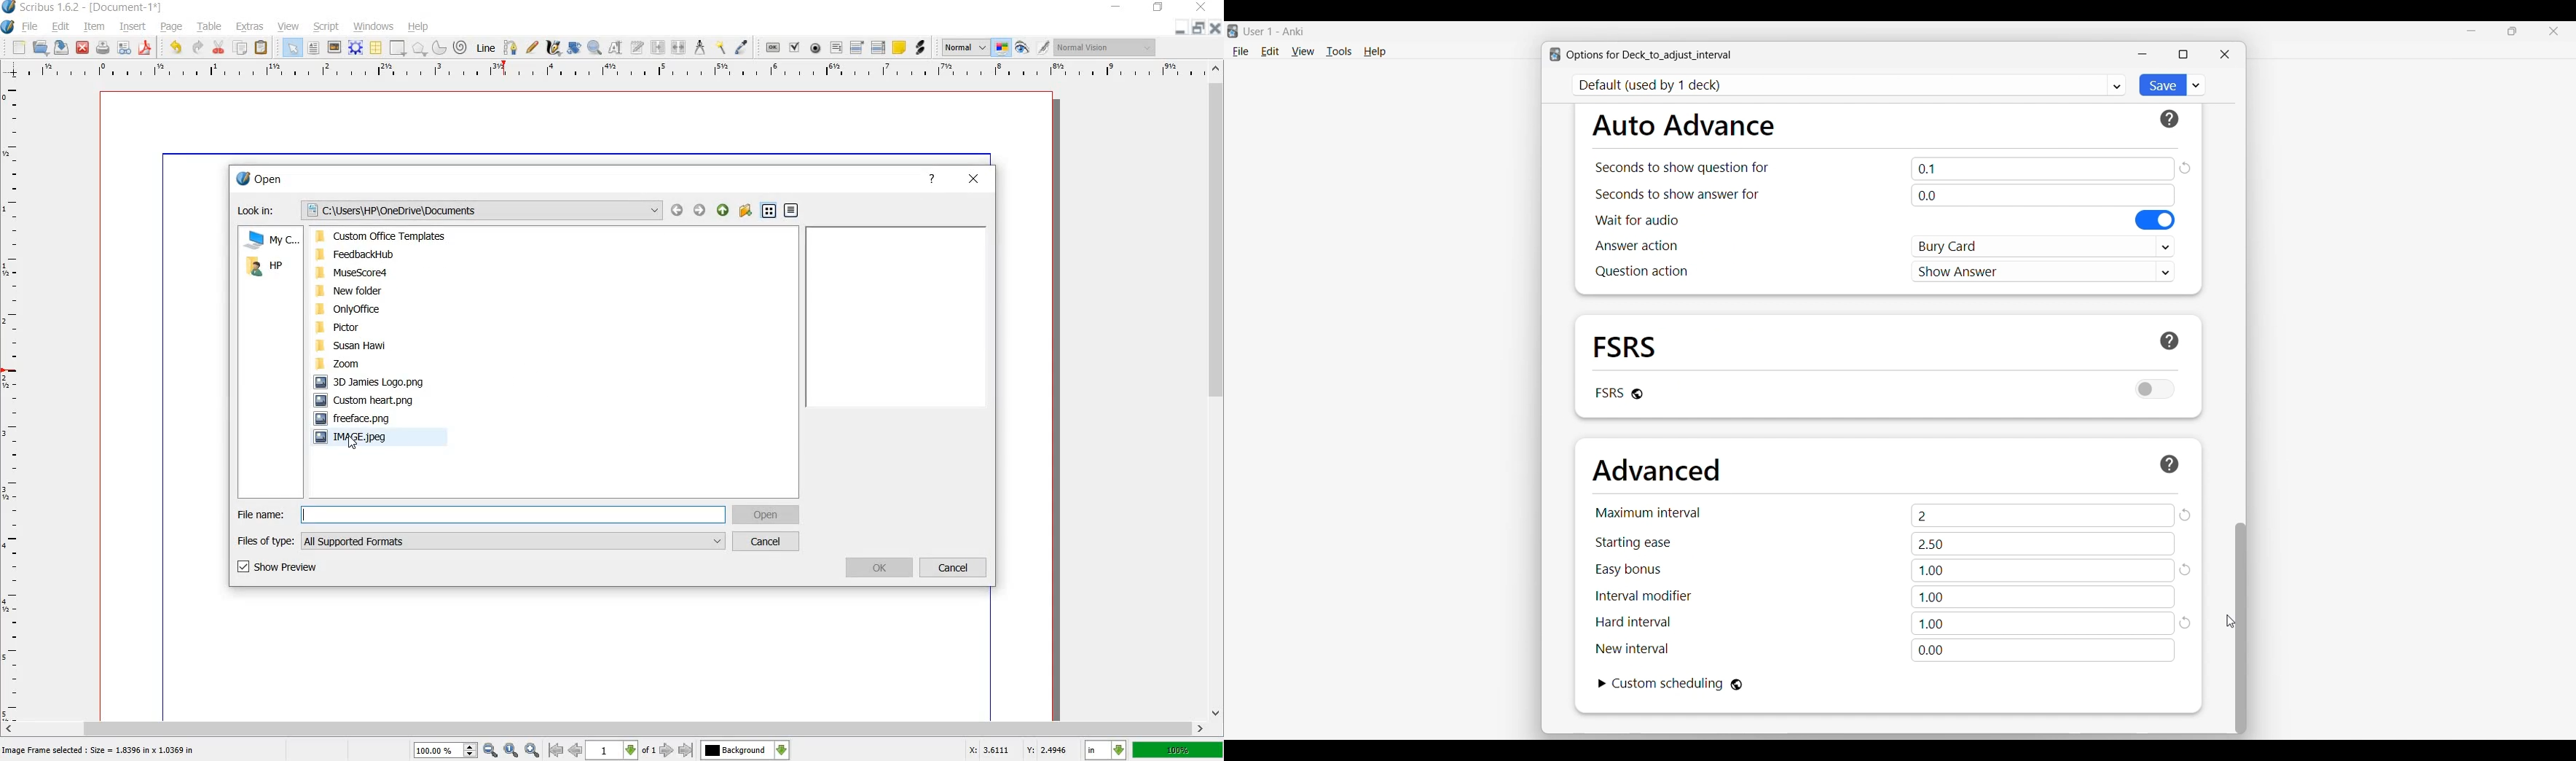  What do you see at coordinates (1649, 55) in the screenshot?
I see `Window title` at bounding box center [1649, 55].